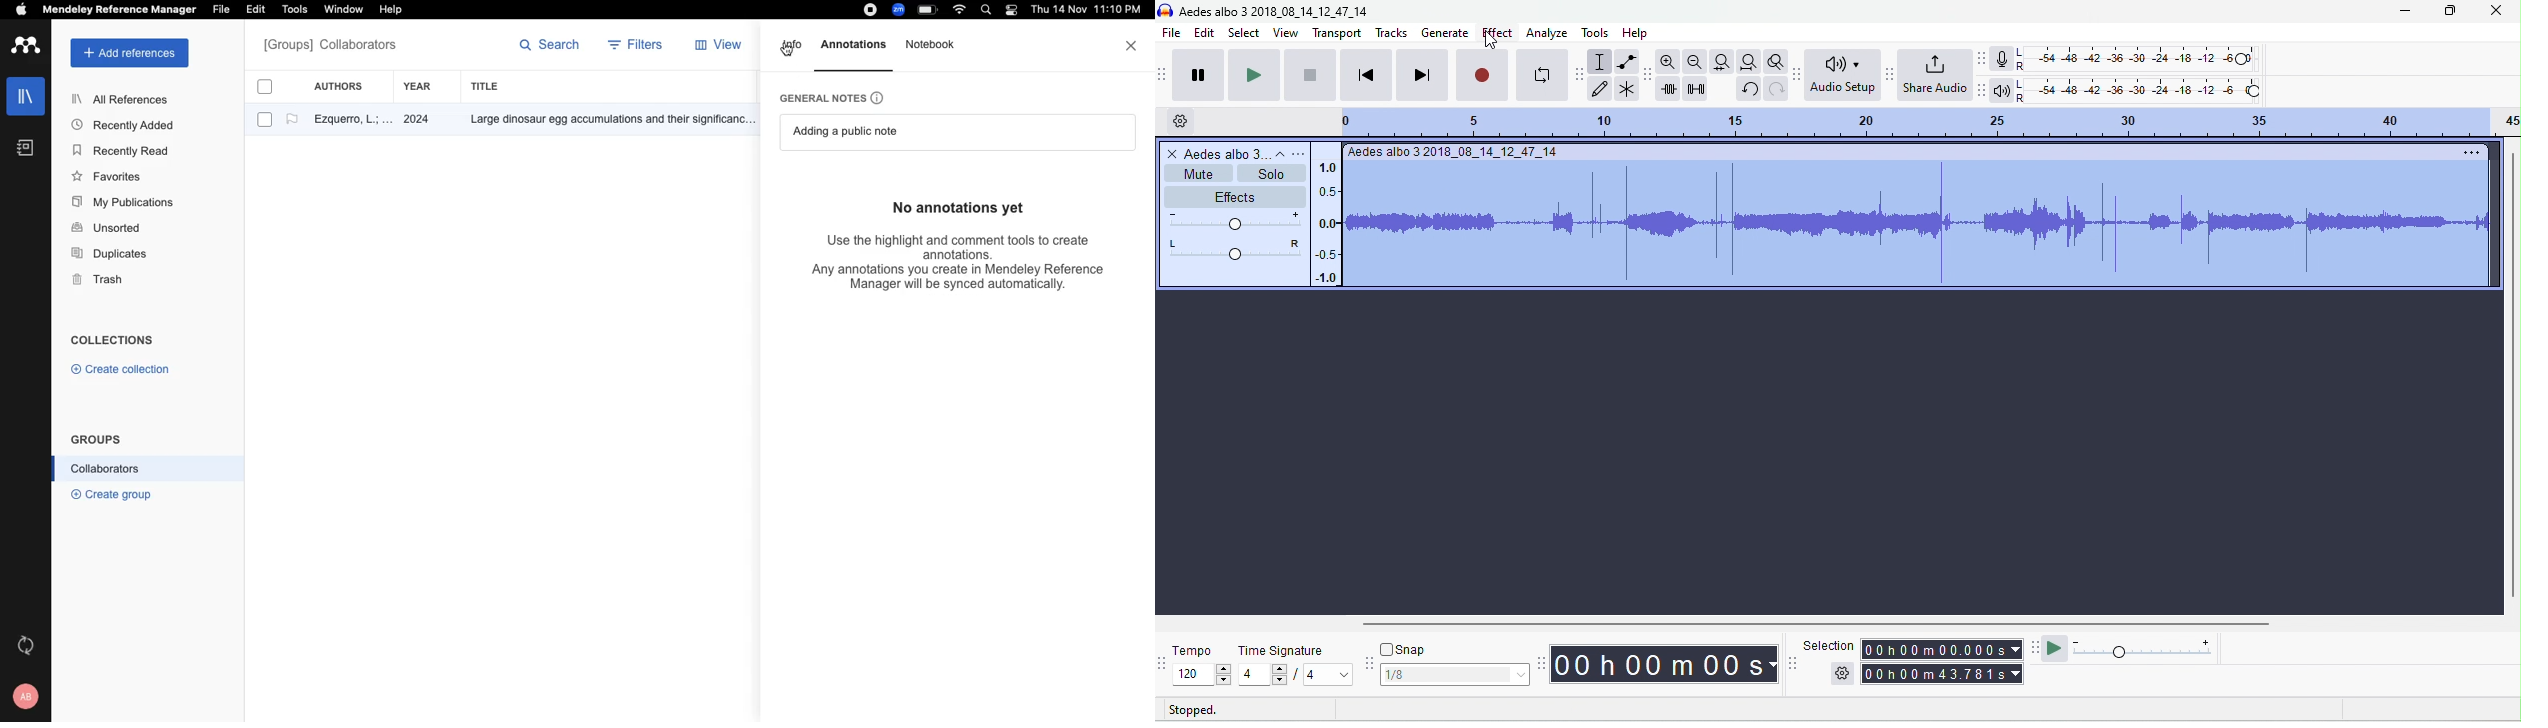  I want to click on notebook, so click(26, 148).